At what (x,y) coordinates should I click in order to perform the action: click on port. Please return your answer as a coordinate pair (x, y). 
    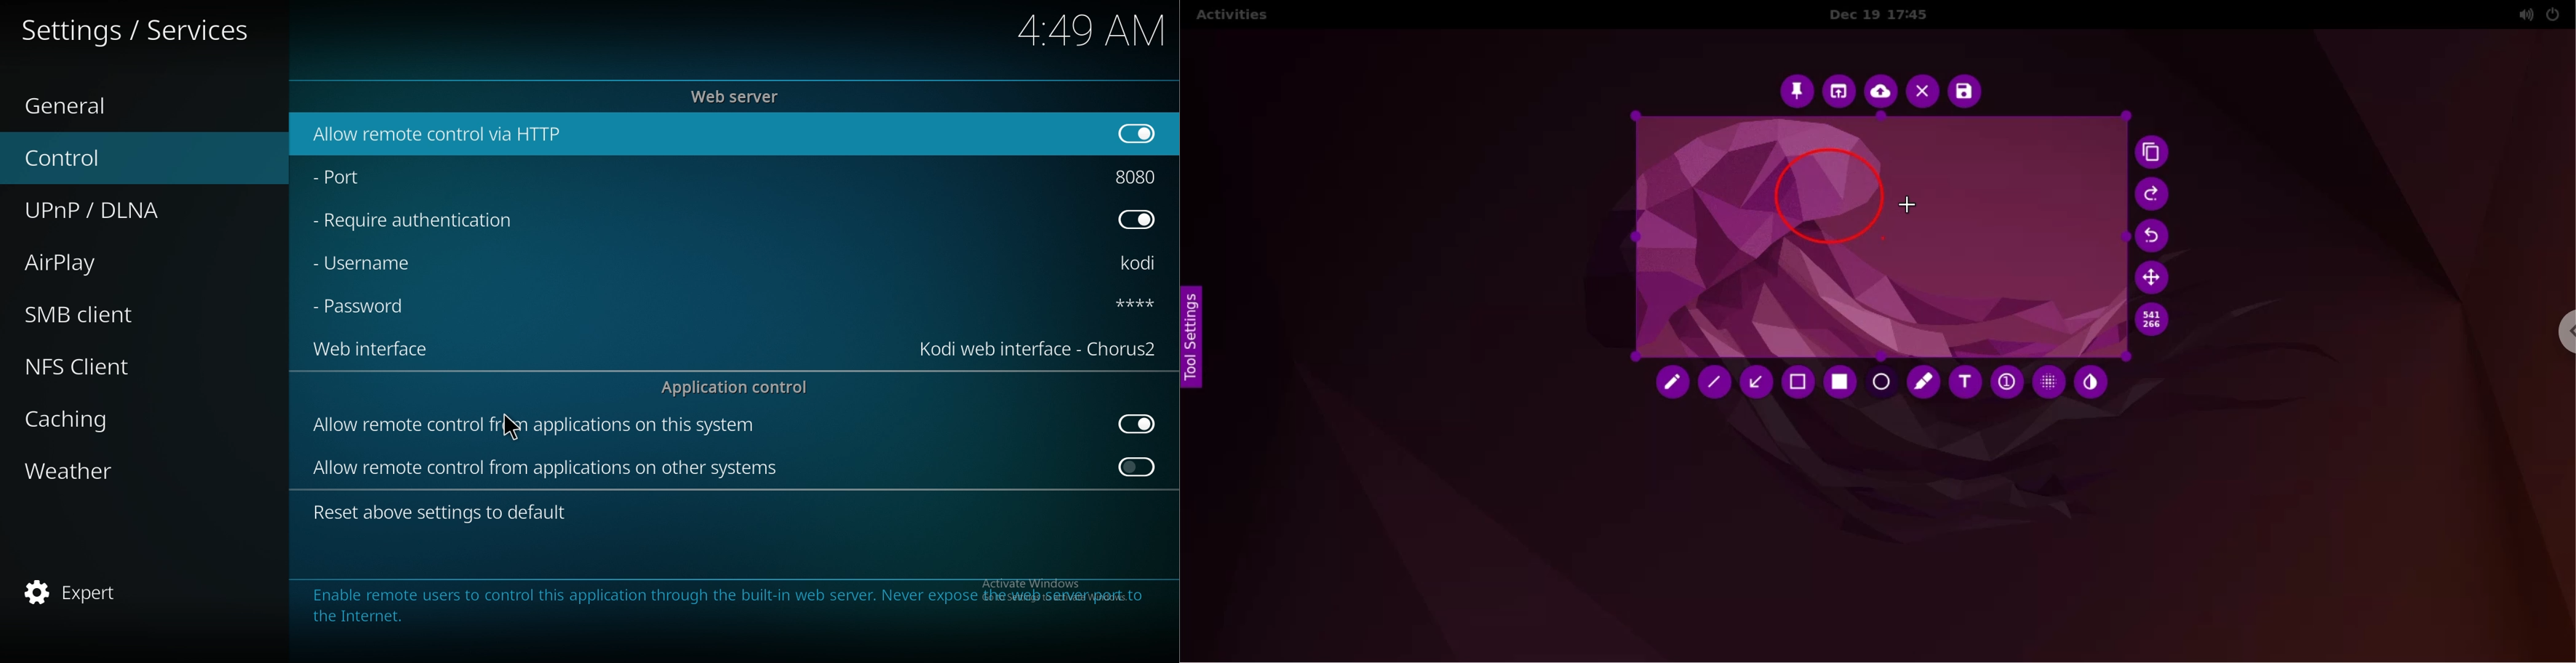
    Looking at the image, I should click on (1141, 177).